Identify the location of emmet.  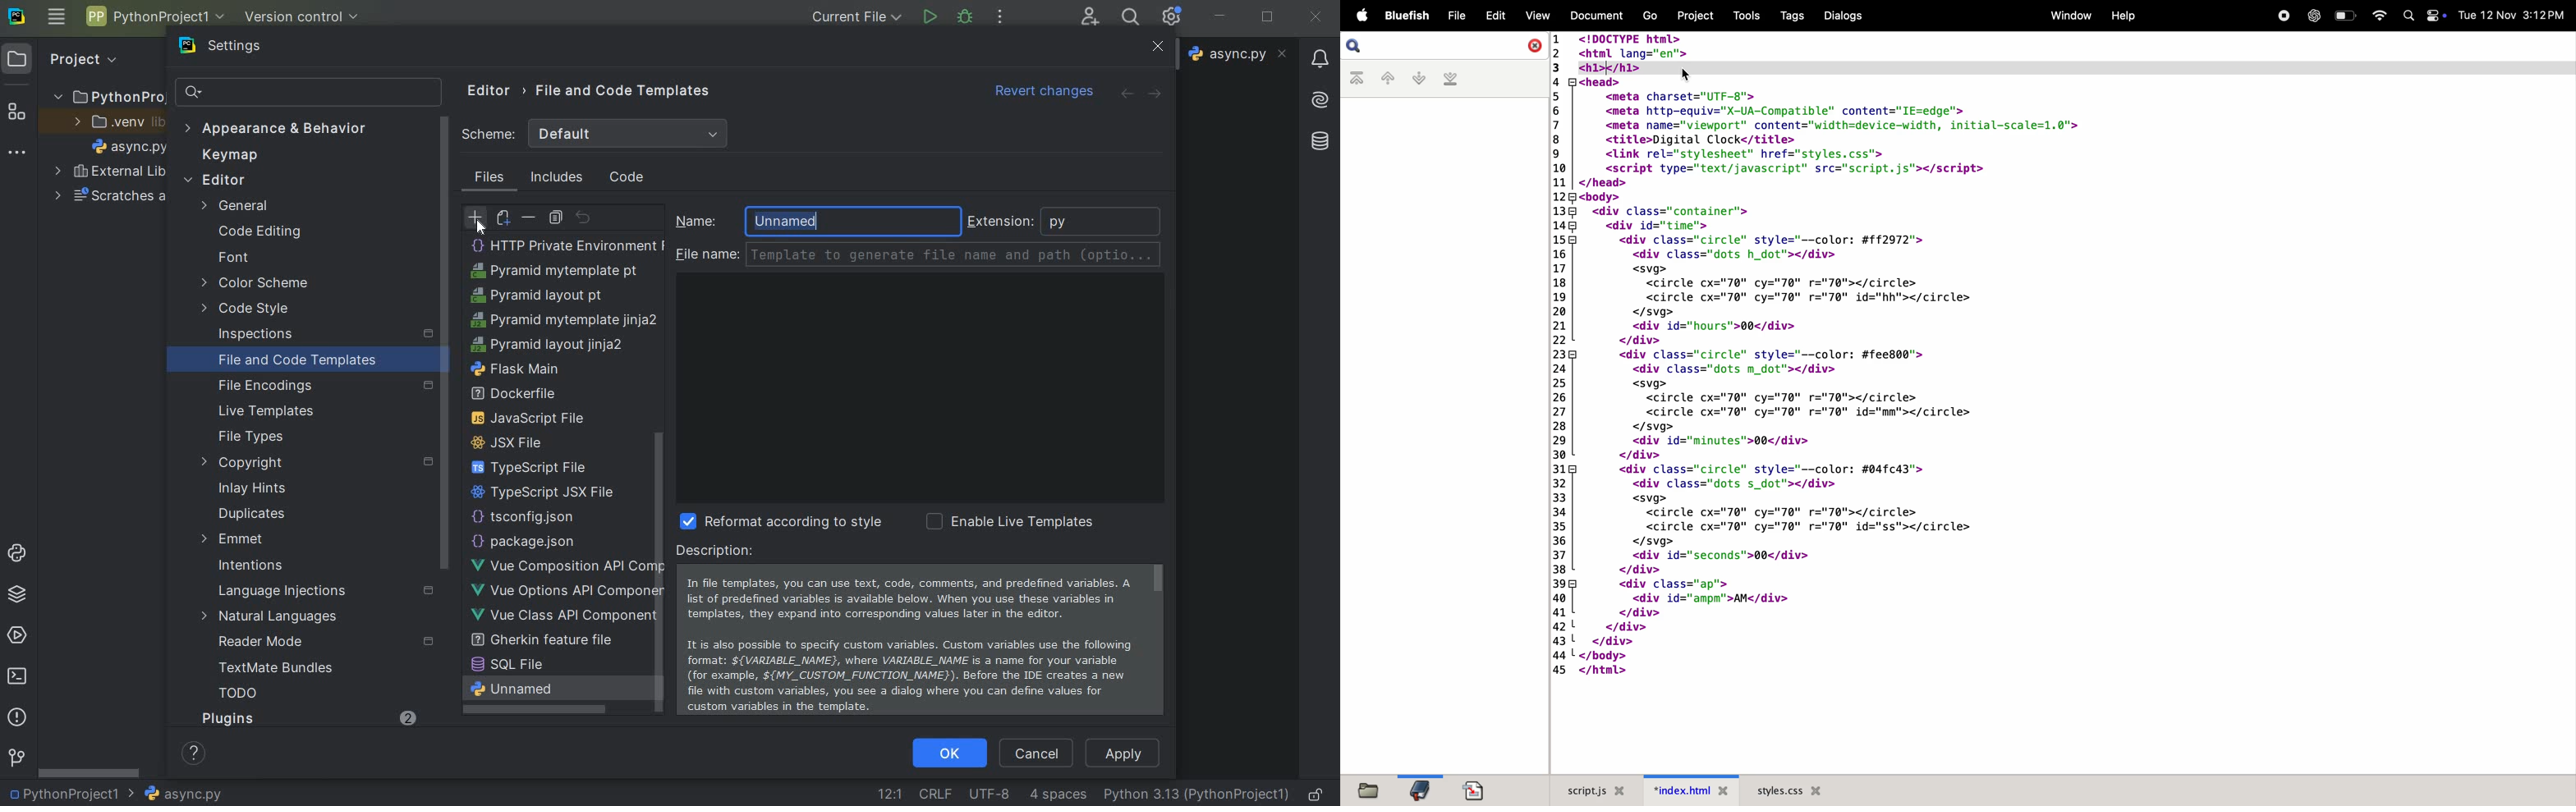
(248, 540).